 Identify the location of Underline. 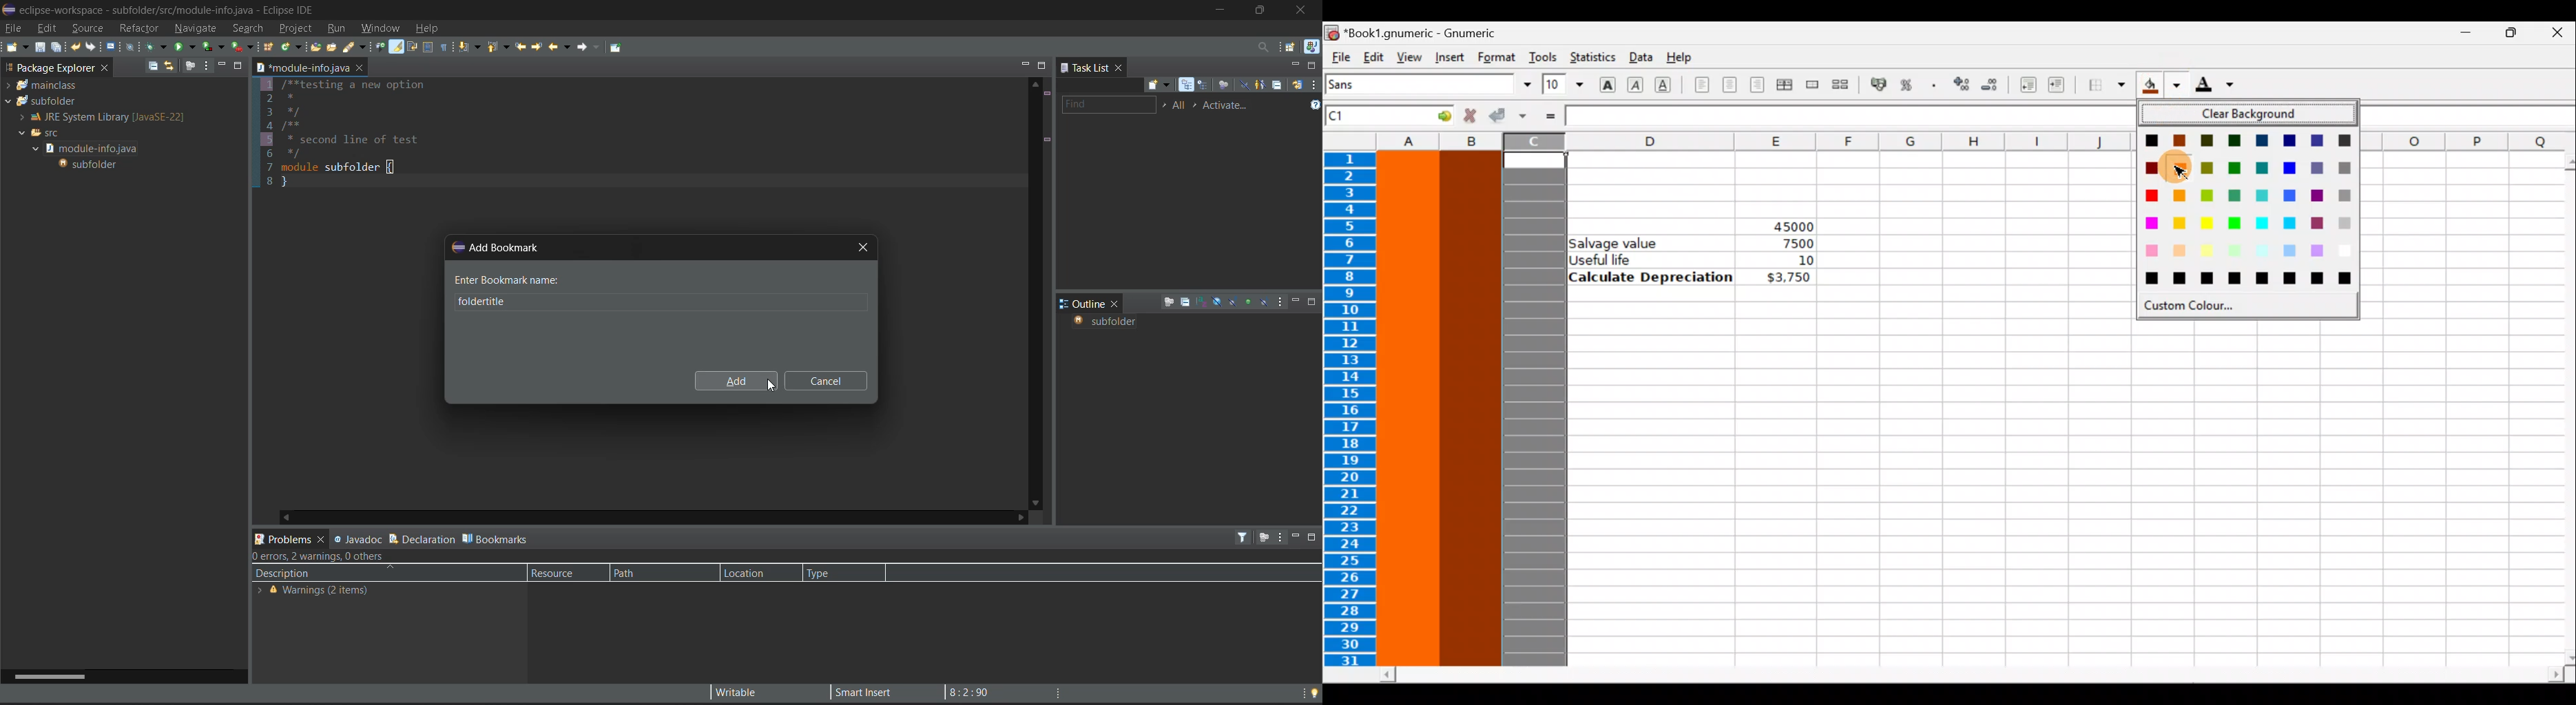
(1669, 85).